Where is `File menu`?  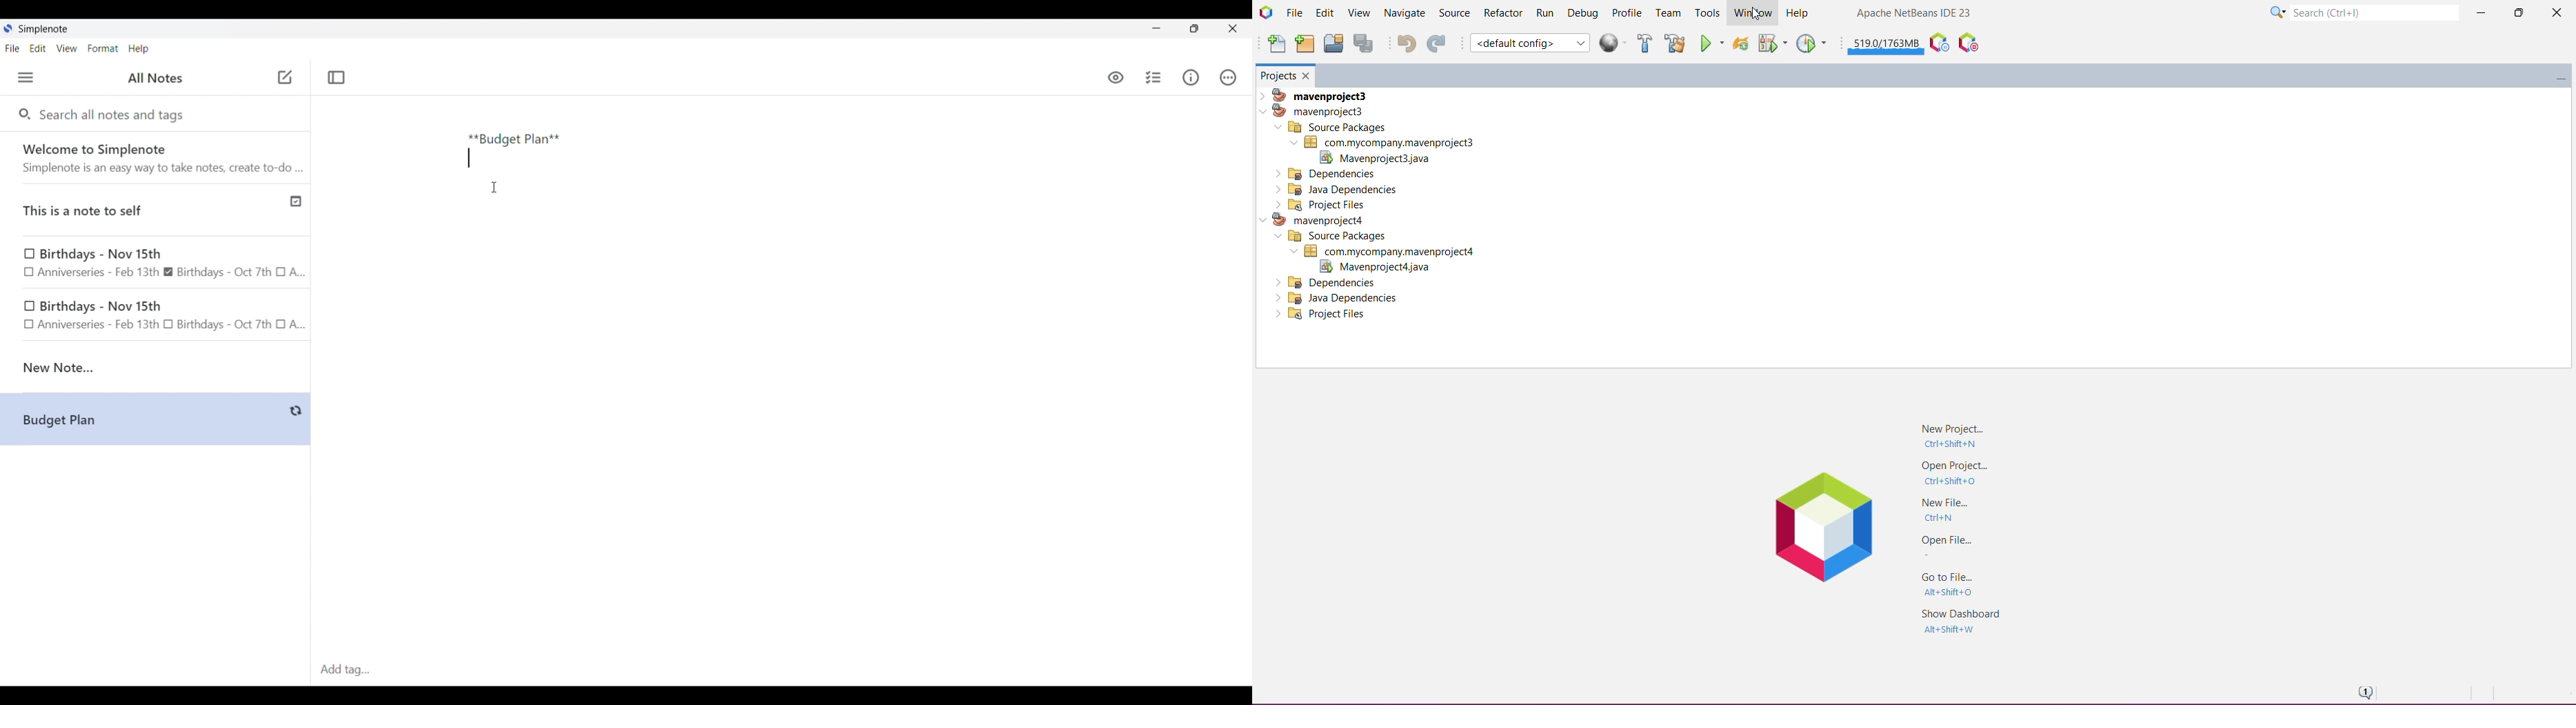
File menu is located at coordinates (12, 48).